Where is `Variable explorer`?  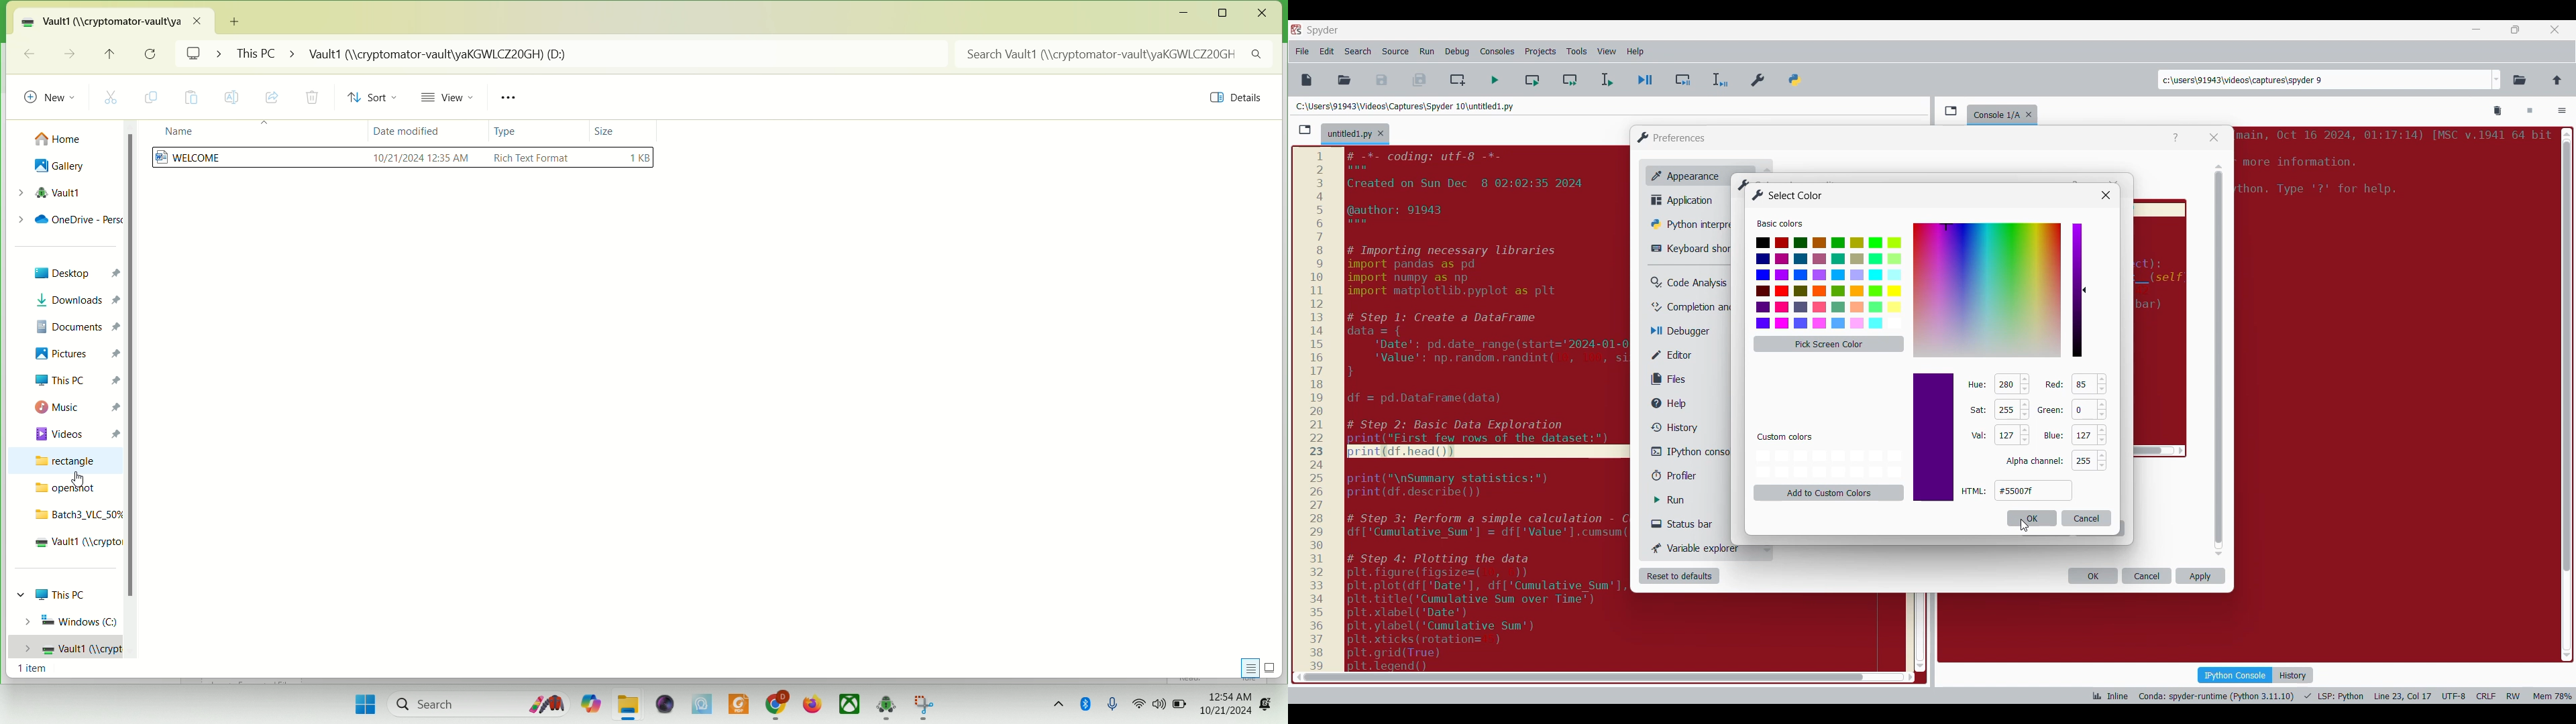
Variable explorer is located at coordinates (1697, 548).